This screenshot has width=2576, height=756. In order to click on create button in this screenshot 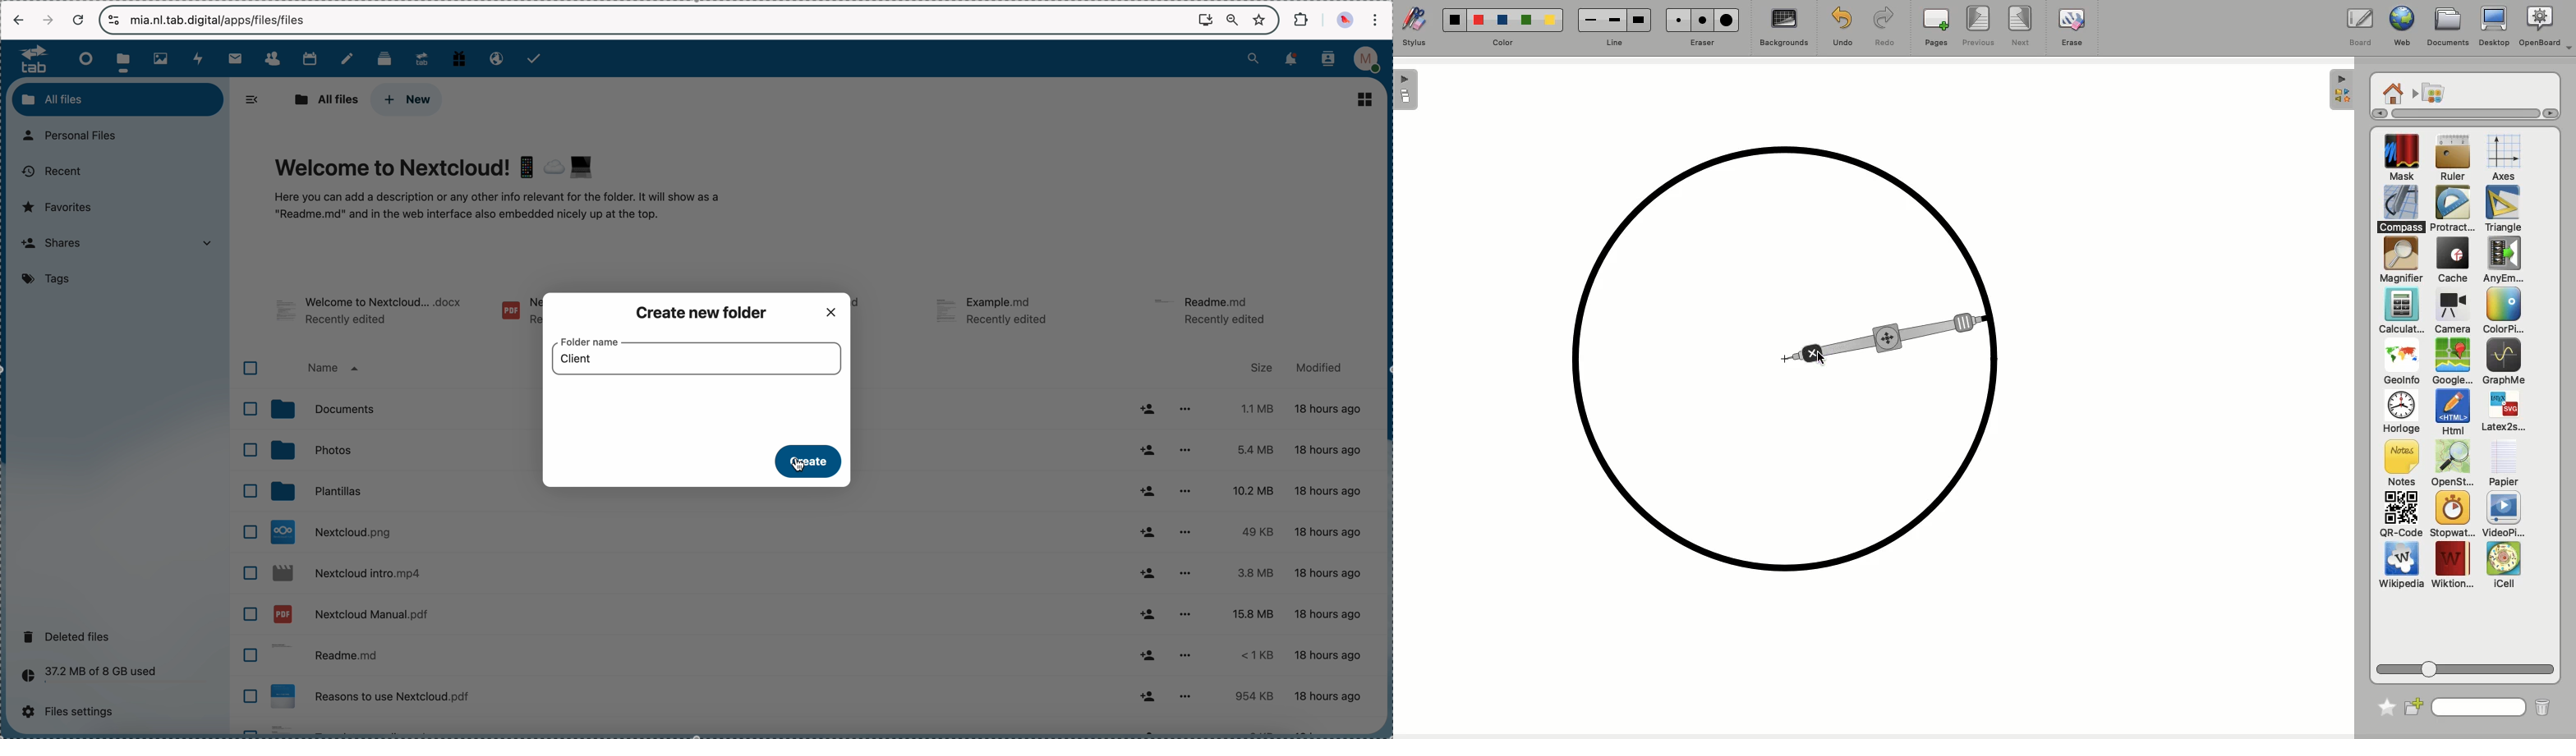, I will do `click(806, 461)`.